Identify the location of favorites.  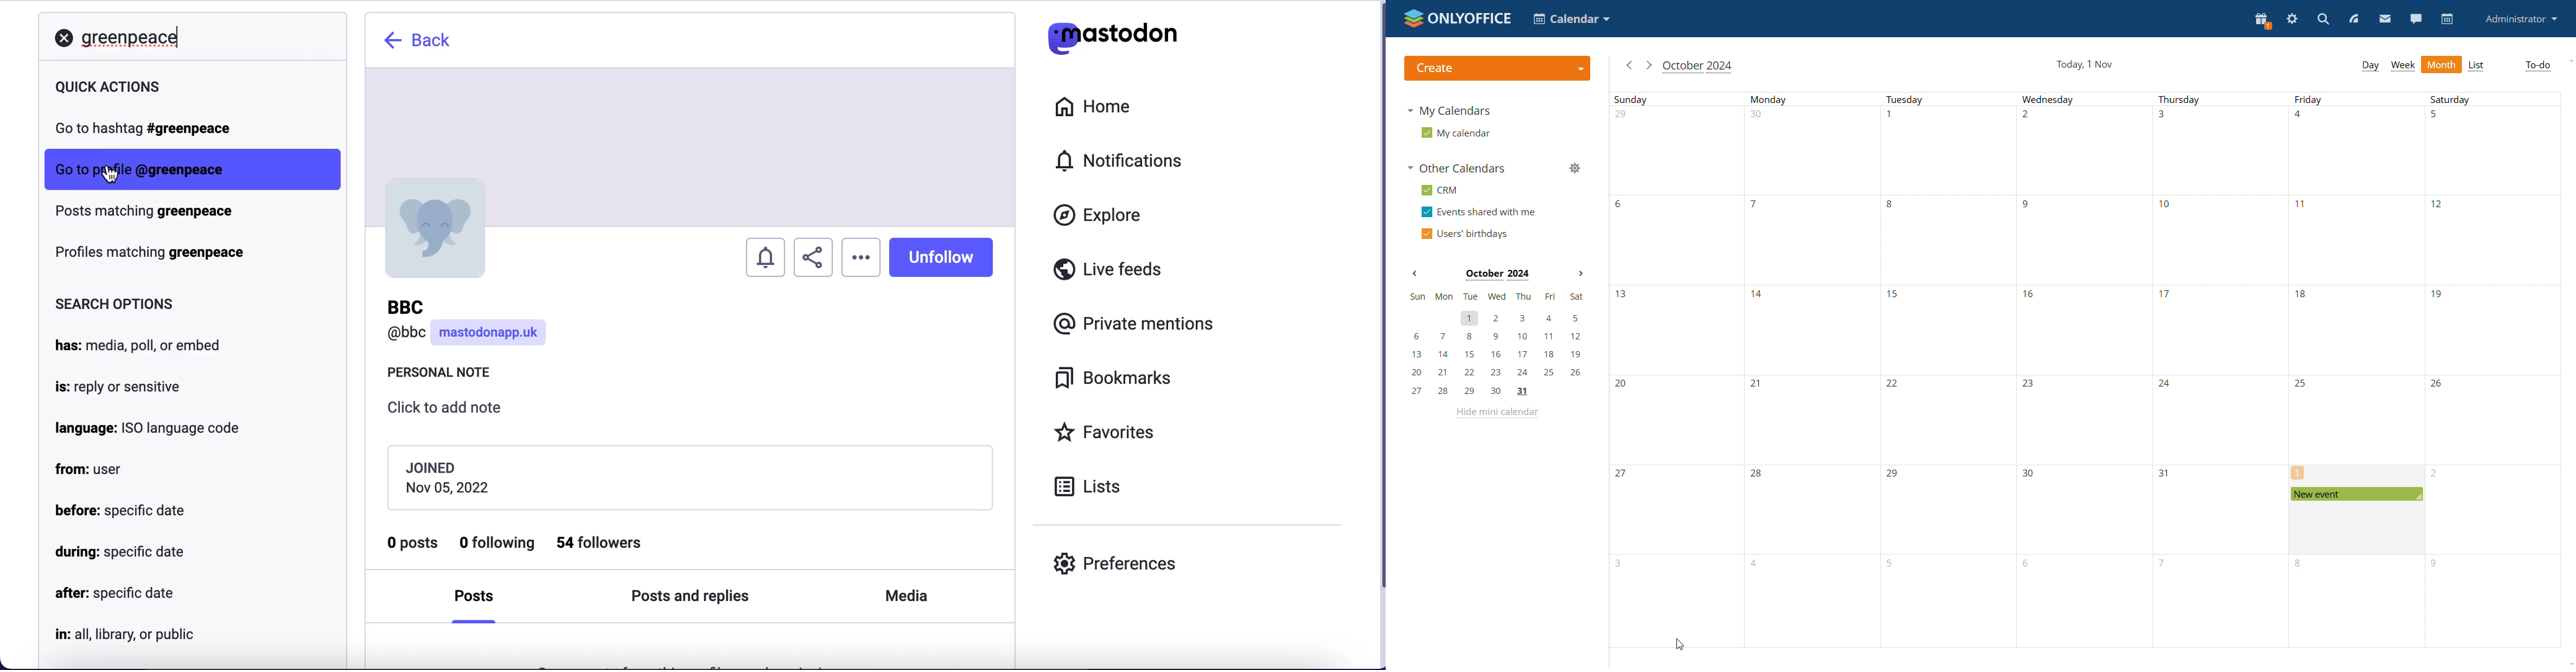
(1108, 434).